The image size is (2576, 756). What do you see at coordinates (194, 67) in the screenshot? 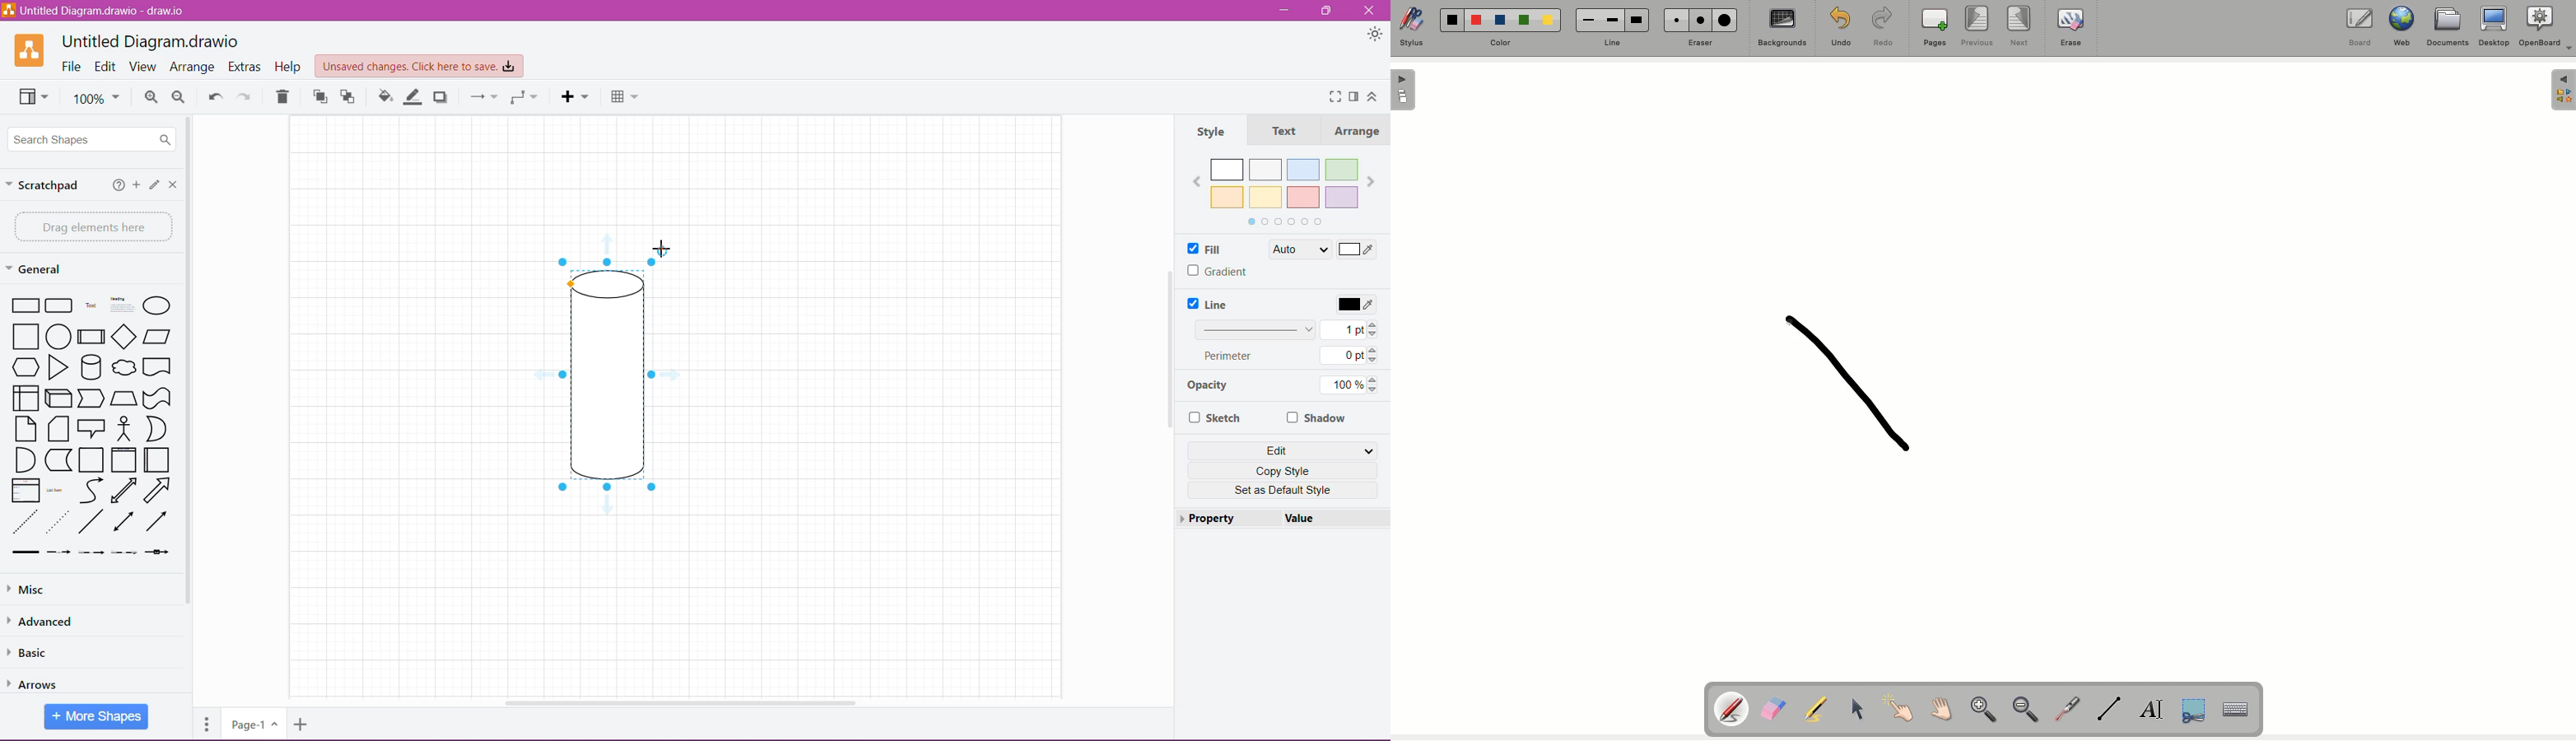
I see `Arrange` at bounding box center [194, 67].